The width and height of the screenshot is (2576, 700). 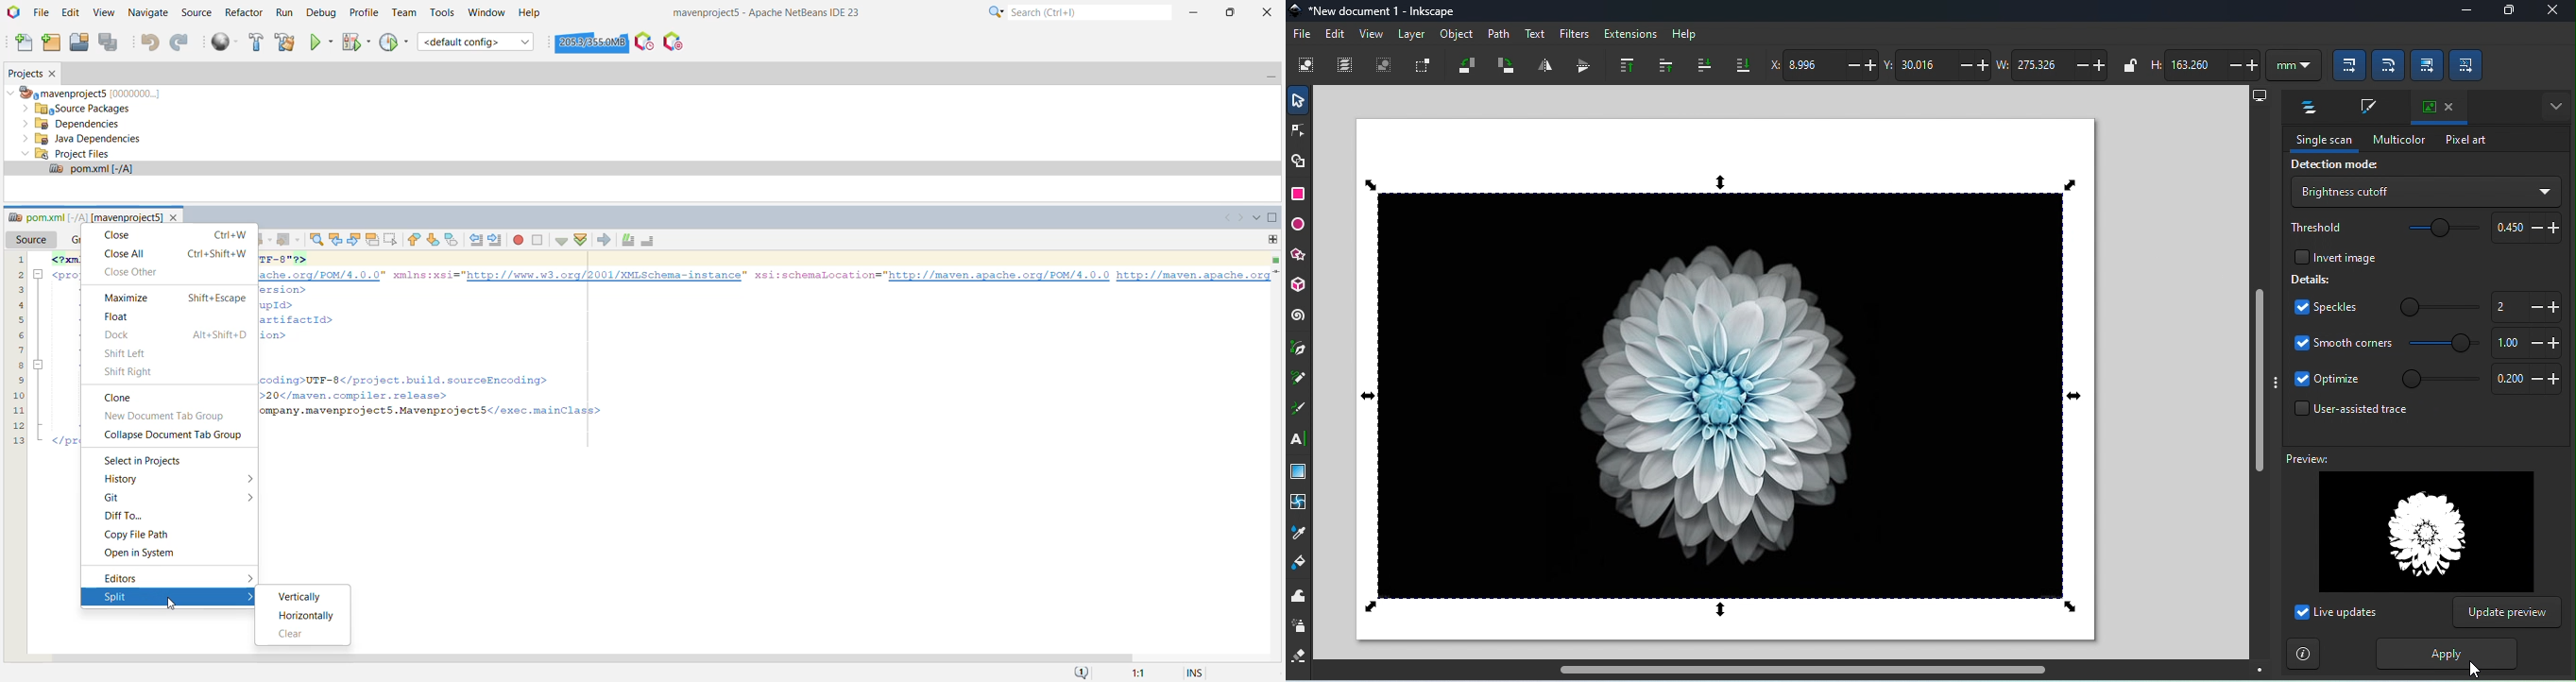 What do you see at coordinates (172, 608) in the screenshot?
I see `cursor` at bounding box center [172, 608].